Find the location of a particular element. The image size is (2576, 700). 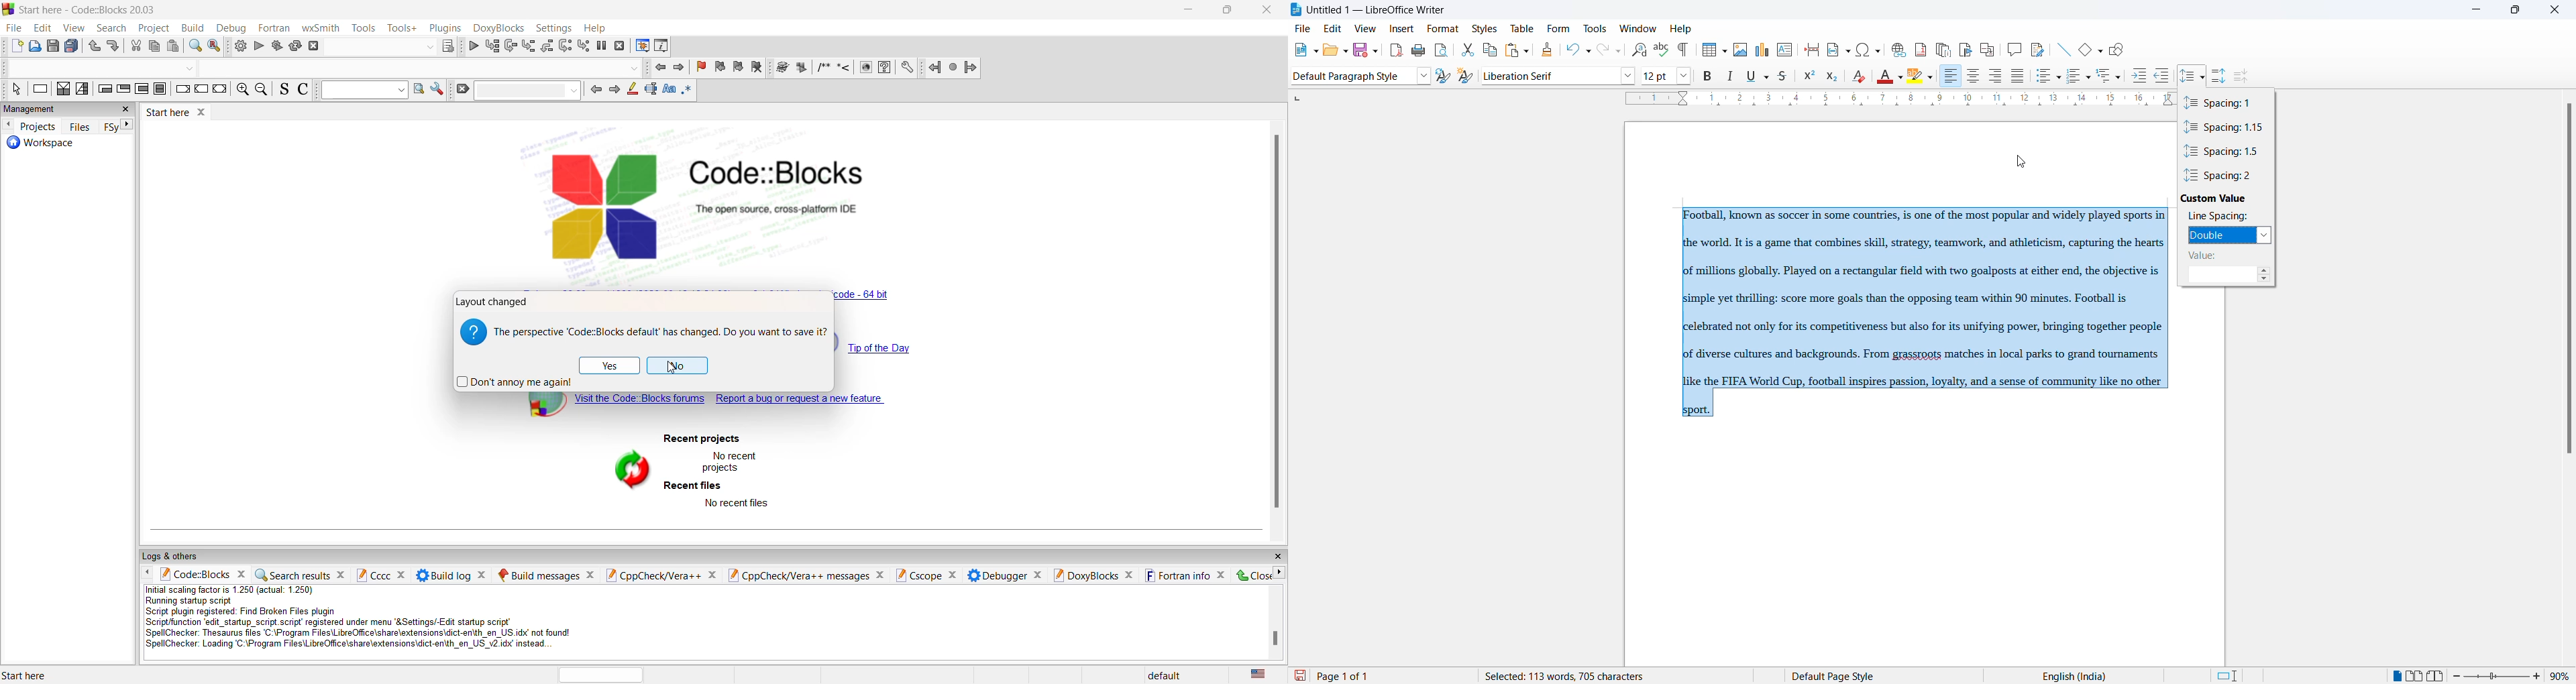

paste is located at coordinates (1511, 50).